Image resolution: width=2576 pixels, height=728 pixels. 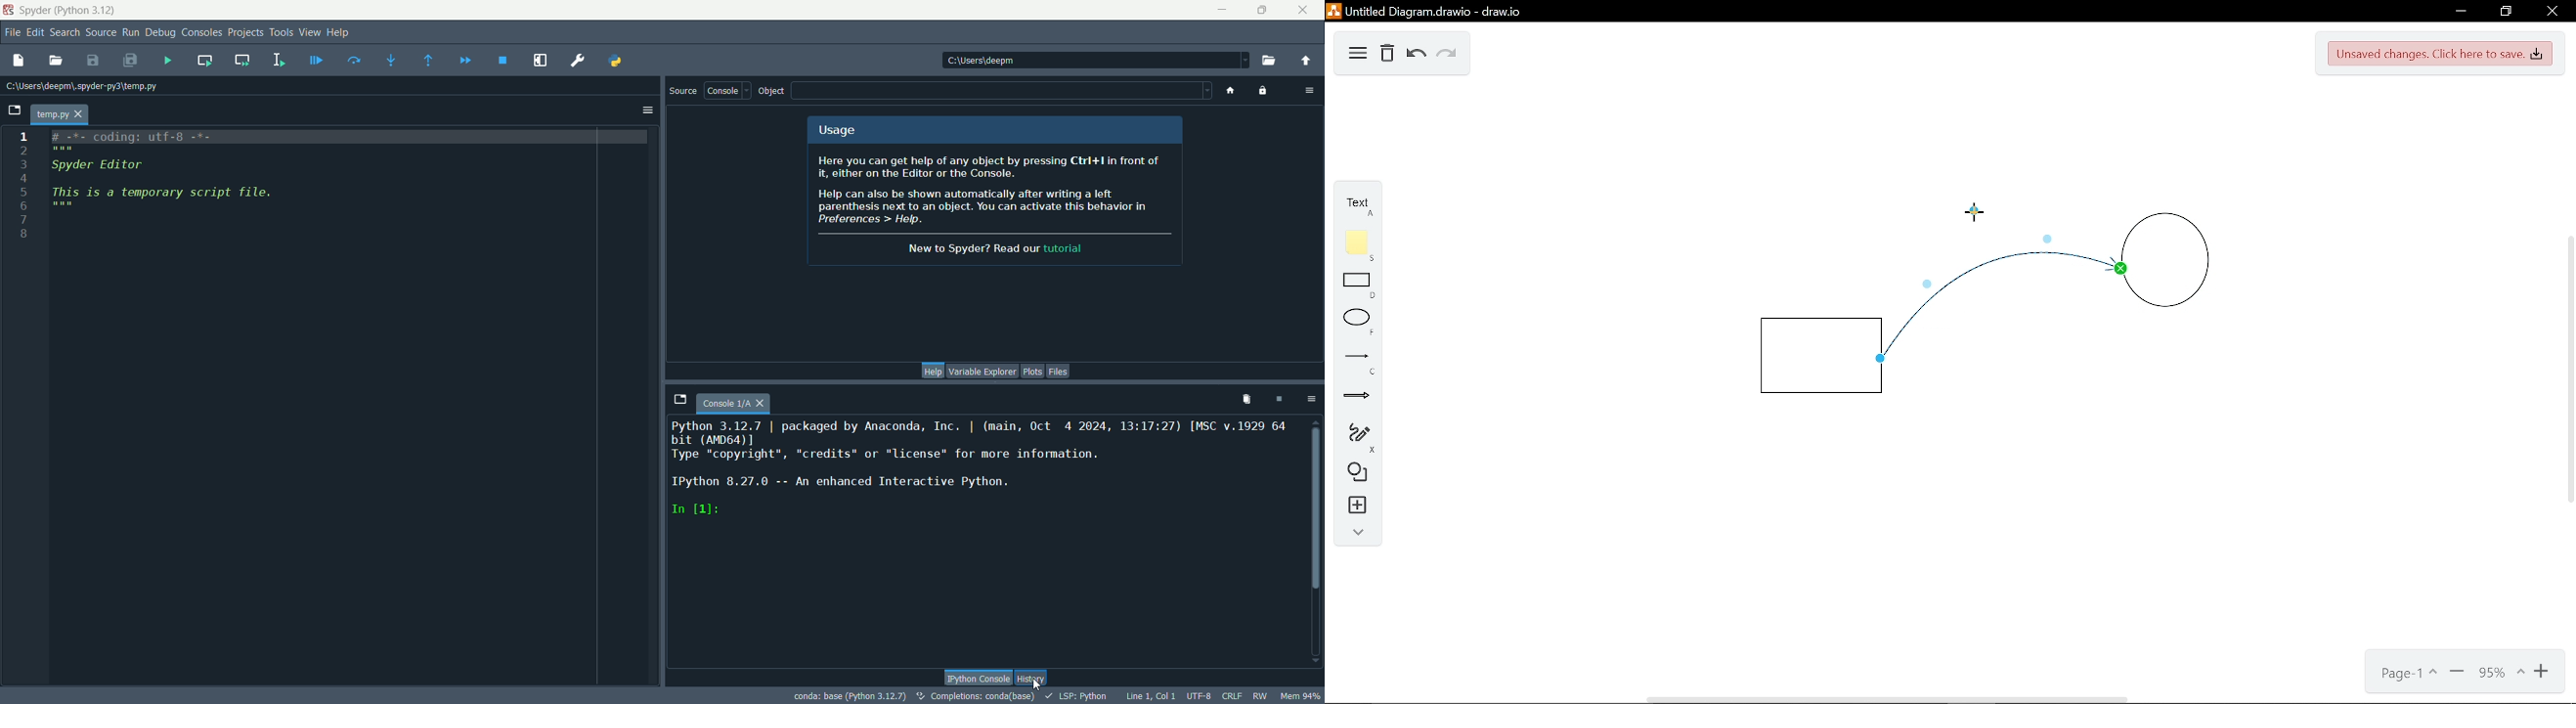 I want to click on source, so click(x=682, y=90).